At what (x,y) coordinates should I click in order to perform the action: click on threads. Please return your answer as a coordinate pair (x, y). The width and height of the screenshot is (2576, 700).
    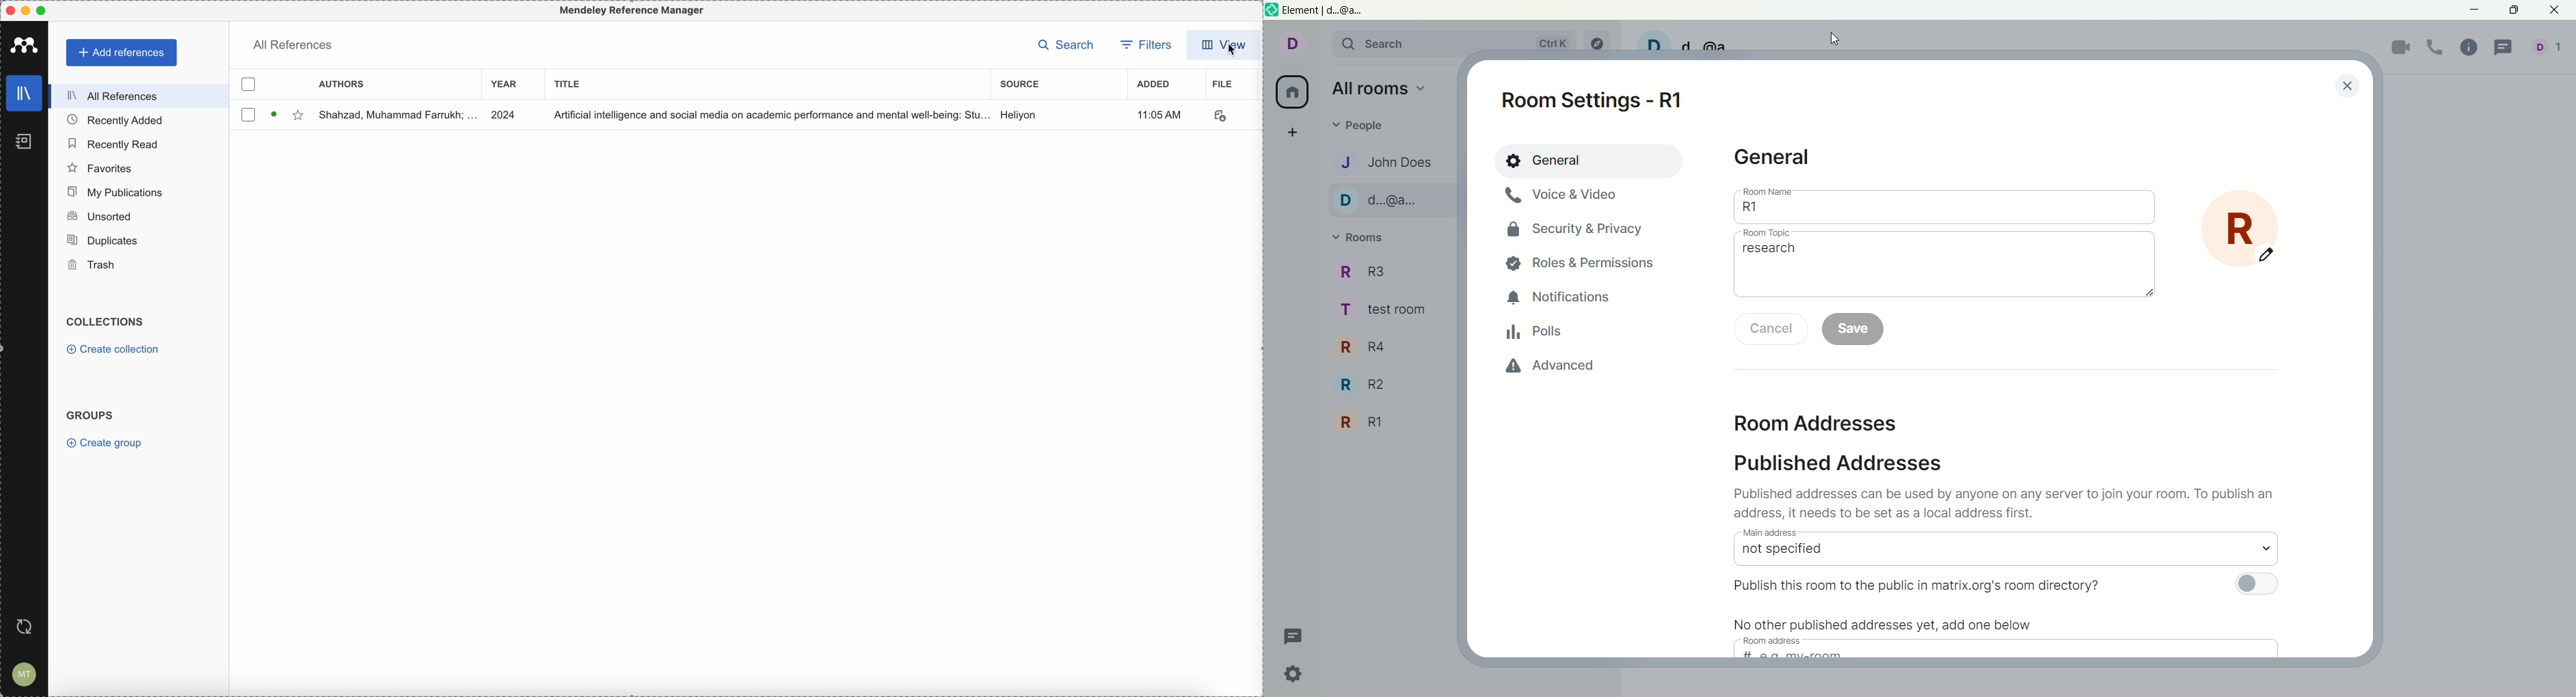
    Looking at the image, I should click on (1289, 636).